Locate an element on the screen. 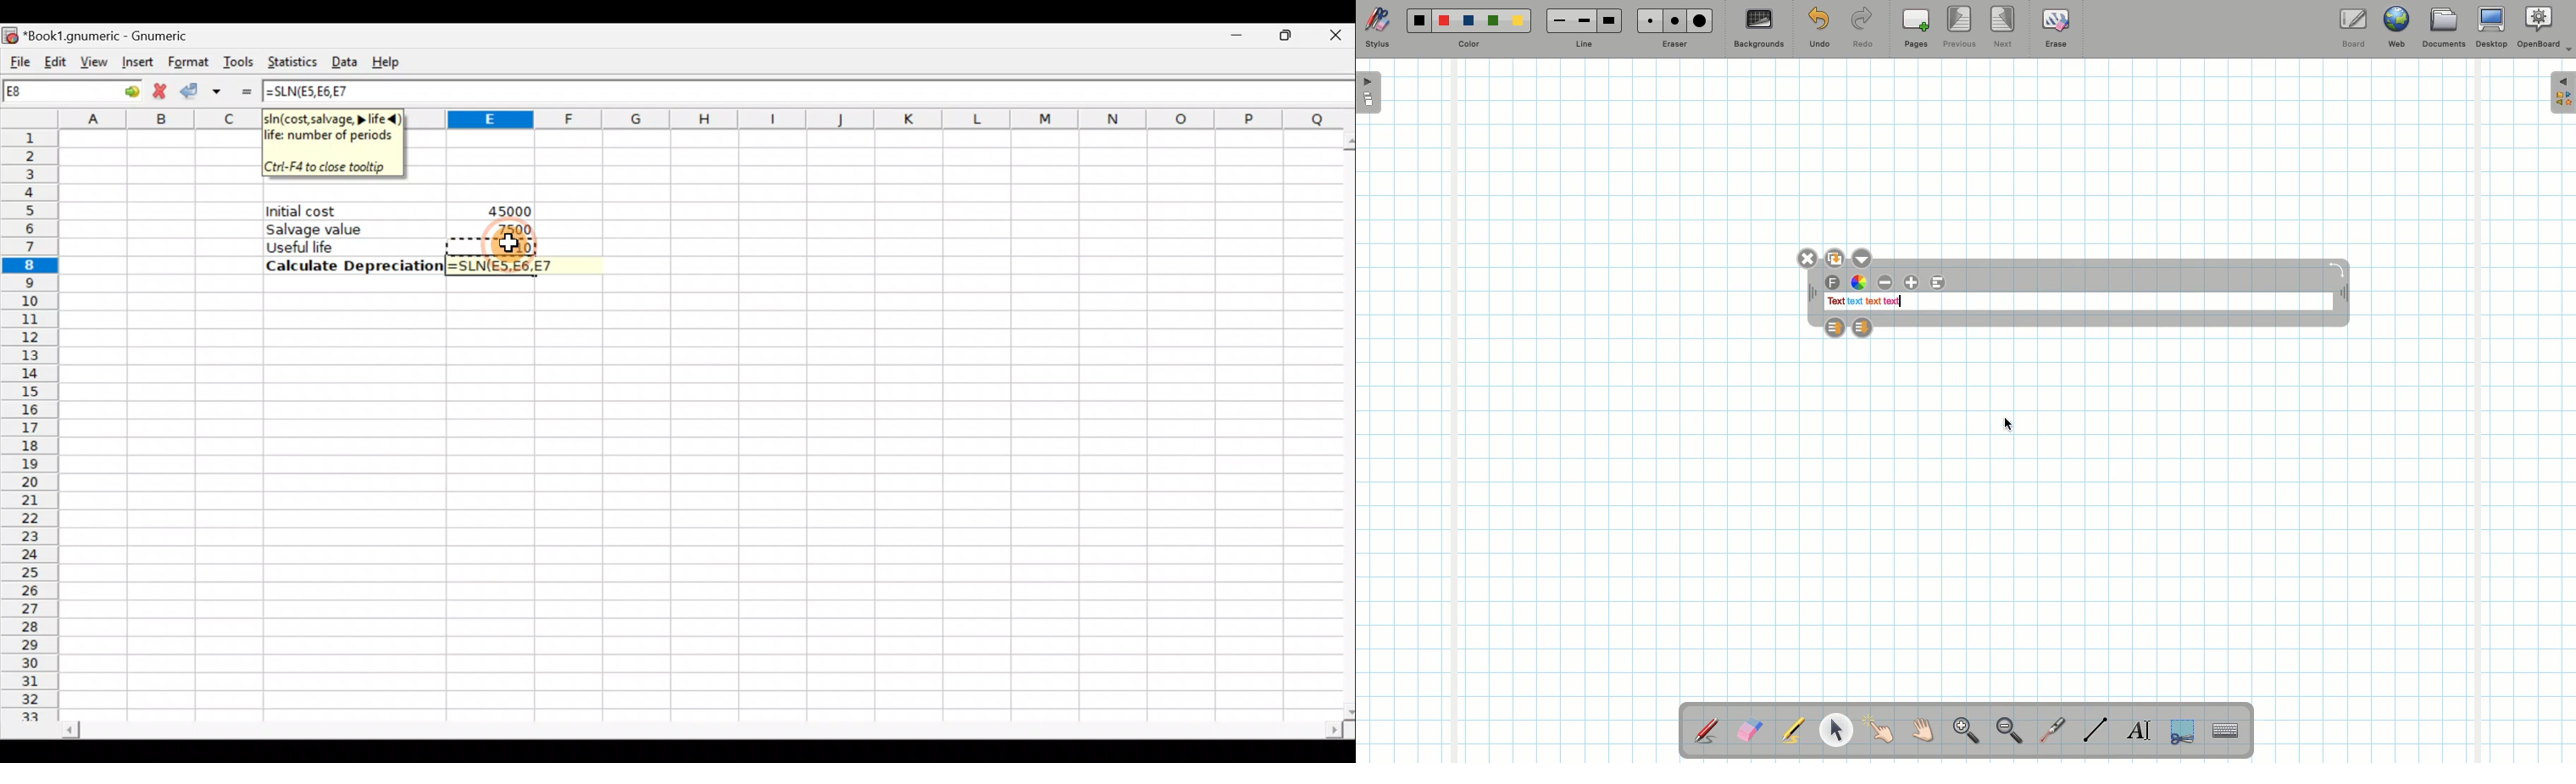  Laser pointer is located at coordinates (2049, 731).